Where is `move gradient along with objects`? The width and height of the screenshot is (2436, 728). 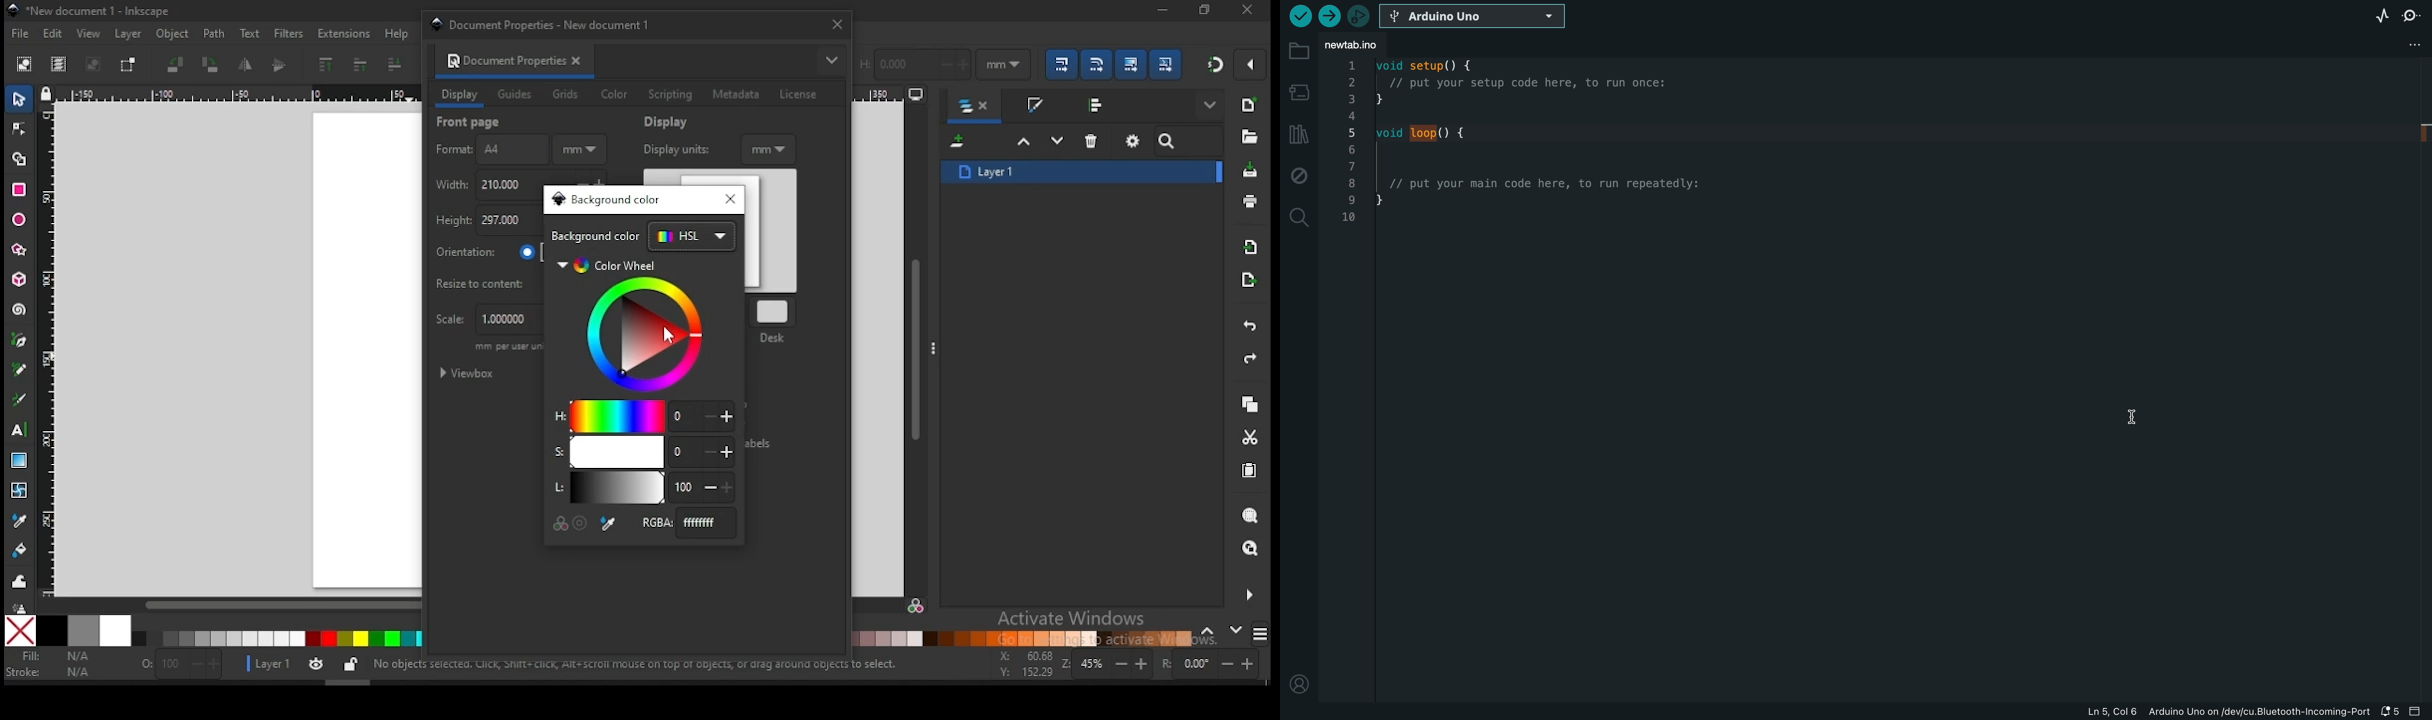 move gradient along with objects is located at coordinates (1131, 64).